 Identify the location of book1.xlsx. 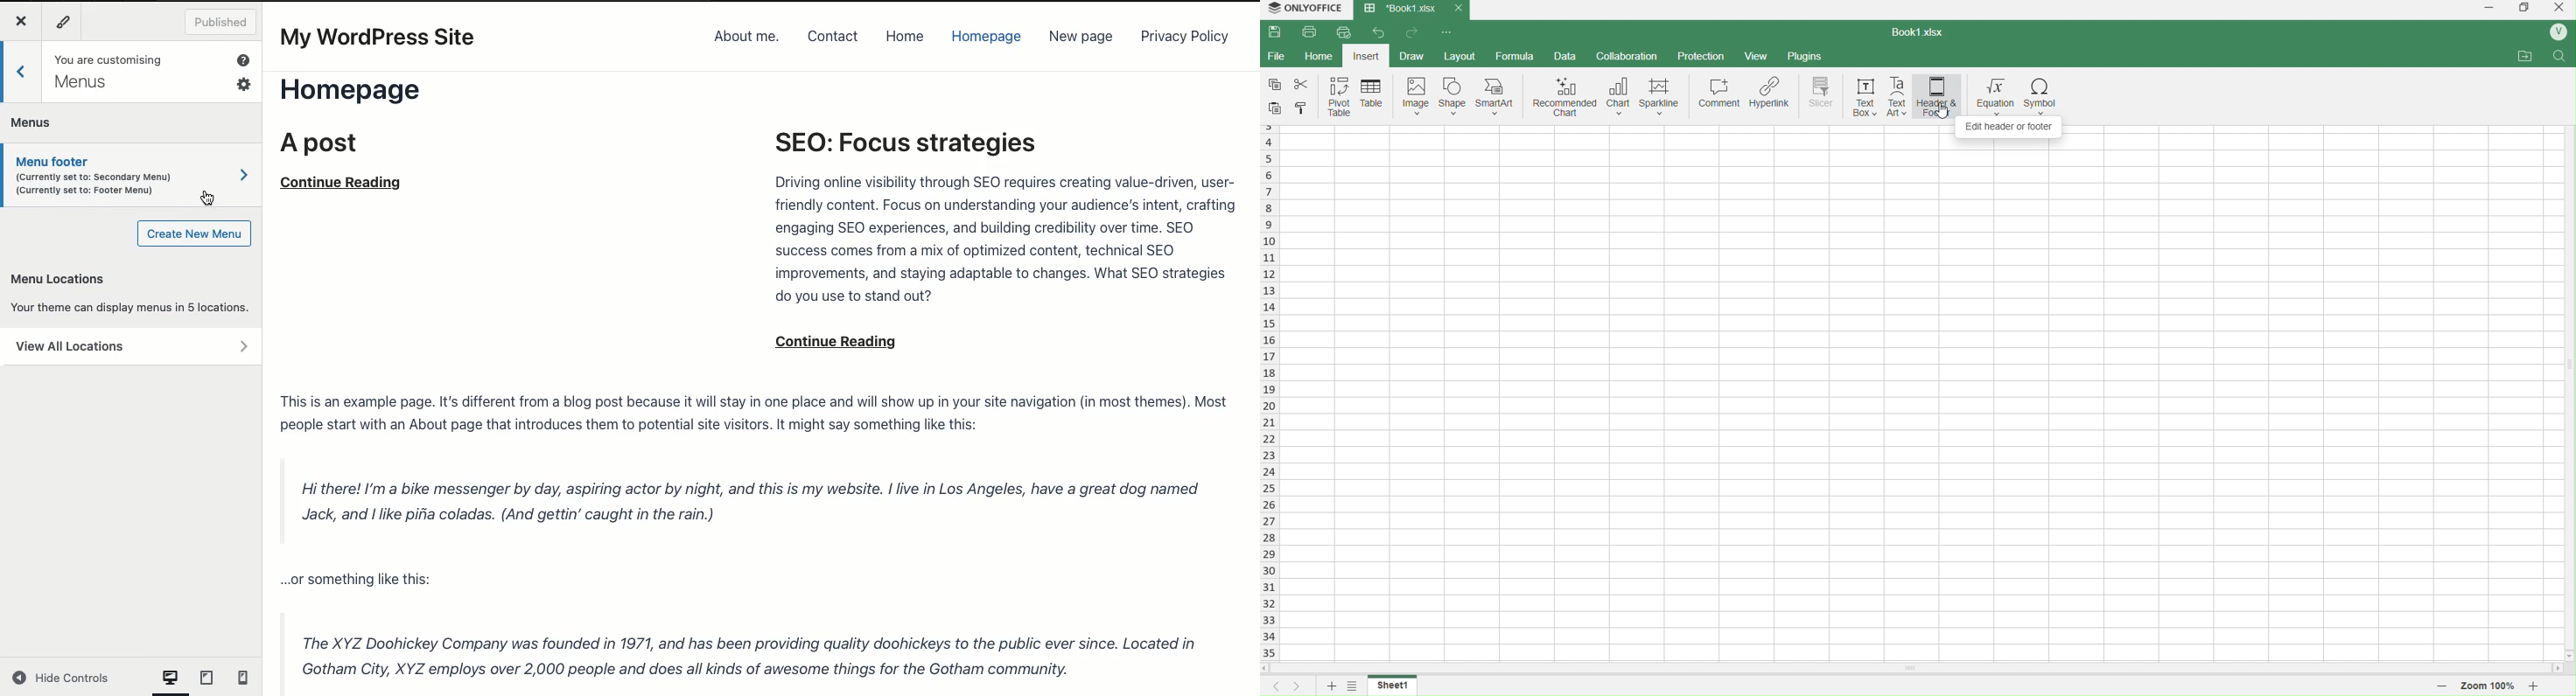
(1925, 34).